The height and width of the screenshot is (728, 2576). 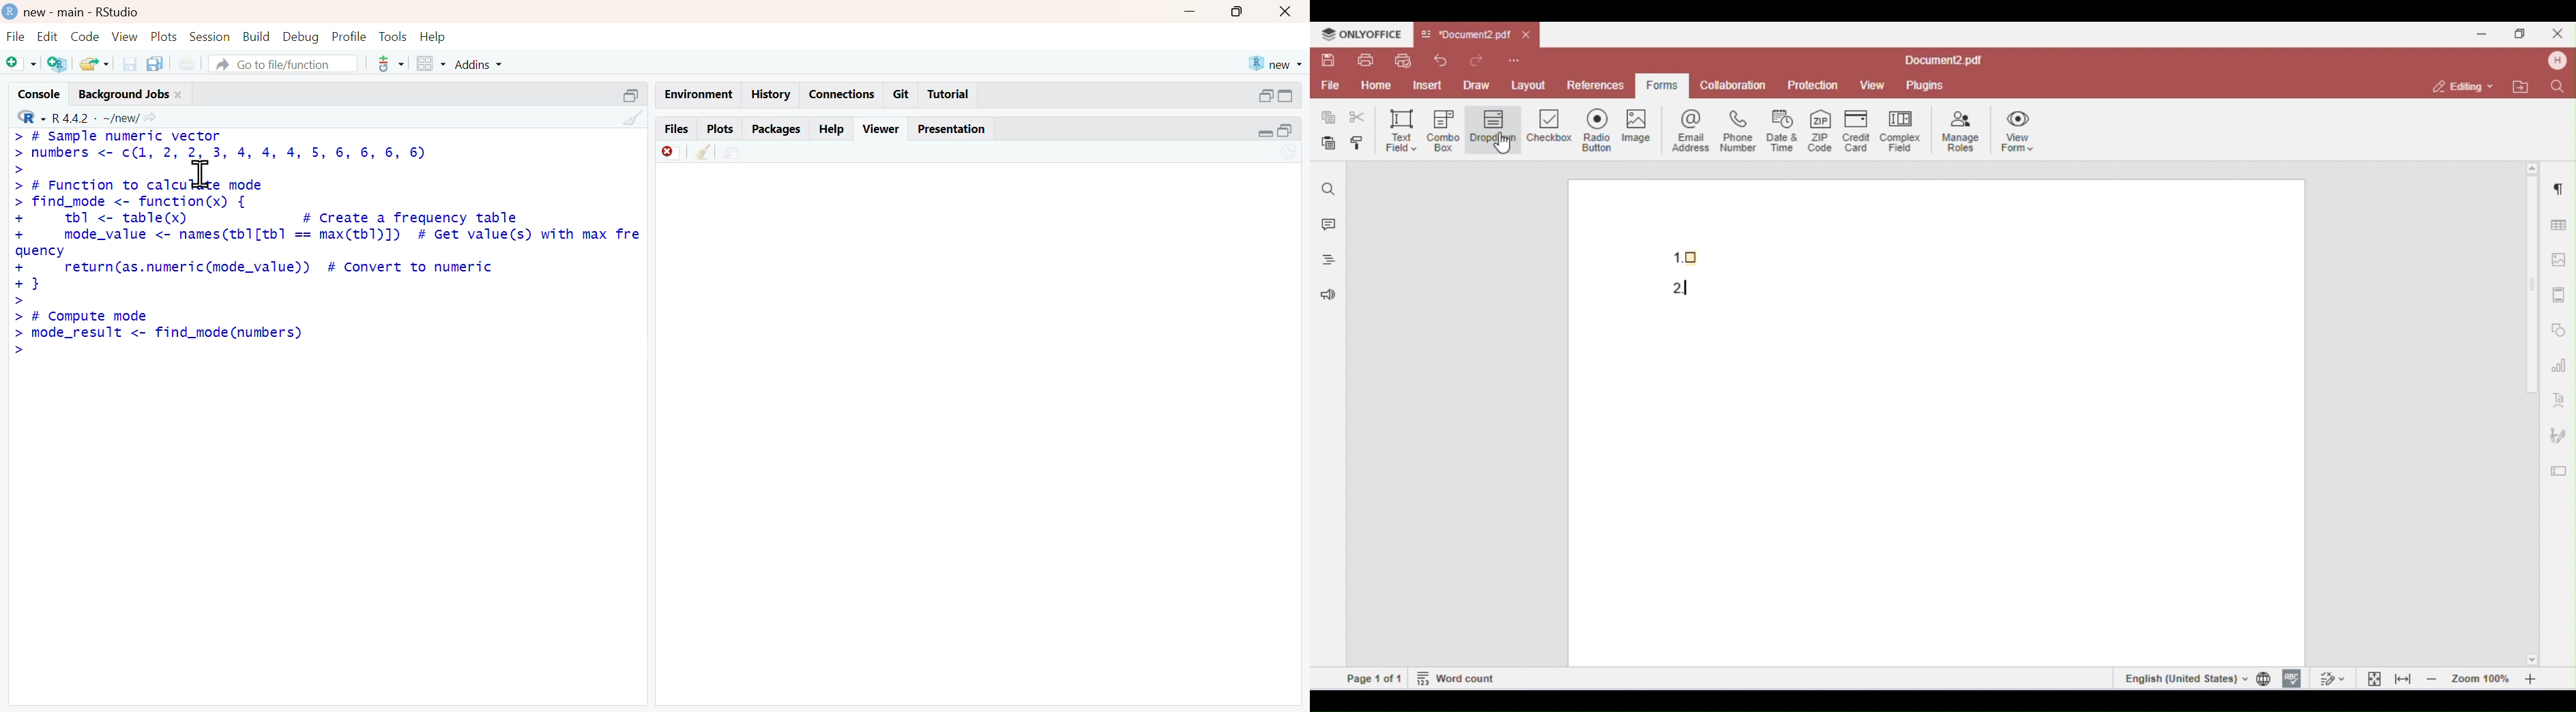 I want to click on share, so click(x=732, y=153).